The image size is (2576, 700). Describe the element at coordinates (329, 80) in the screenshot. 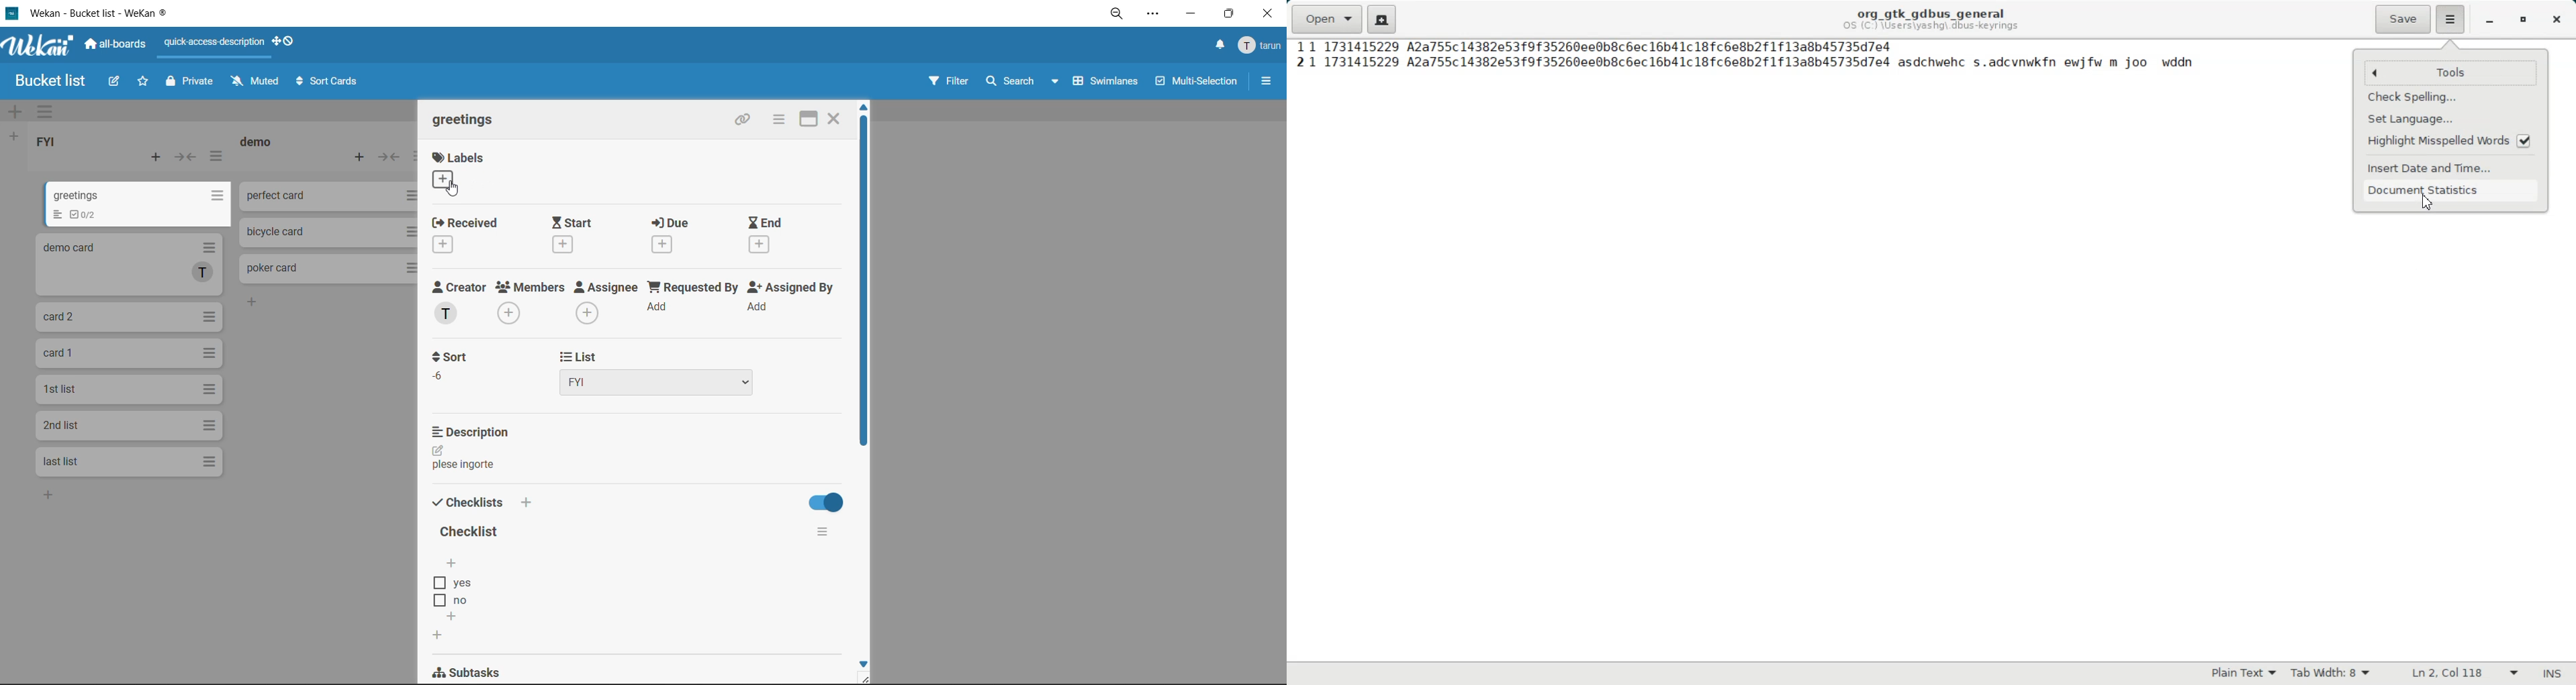

I see `sort cards` at that location.